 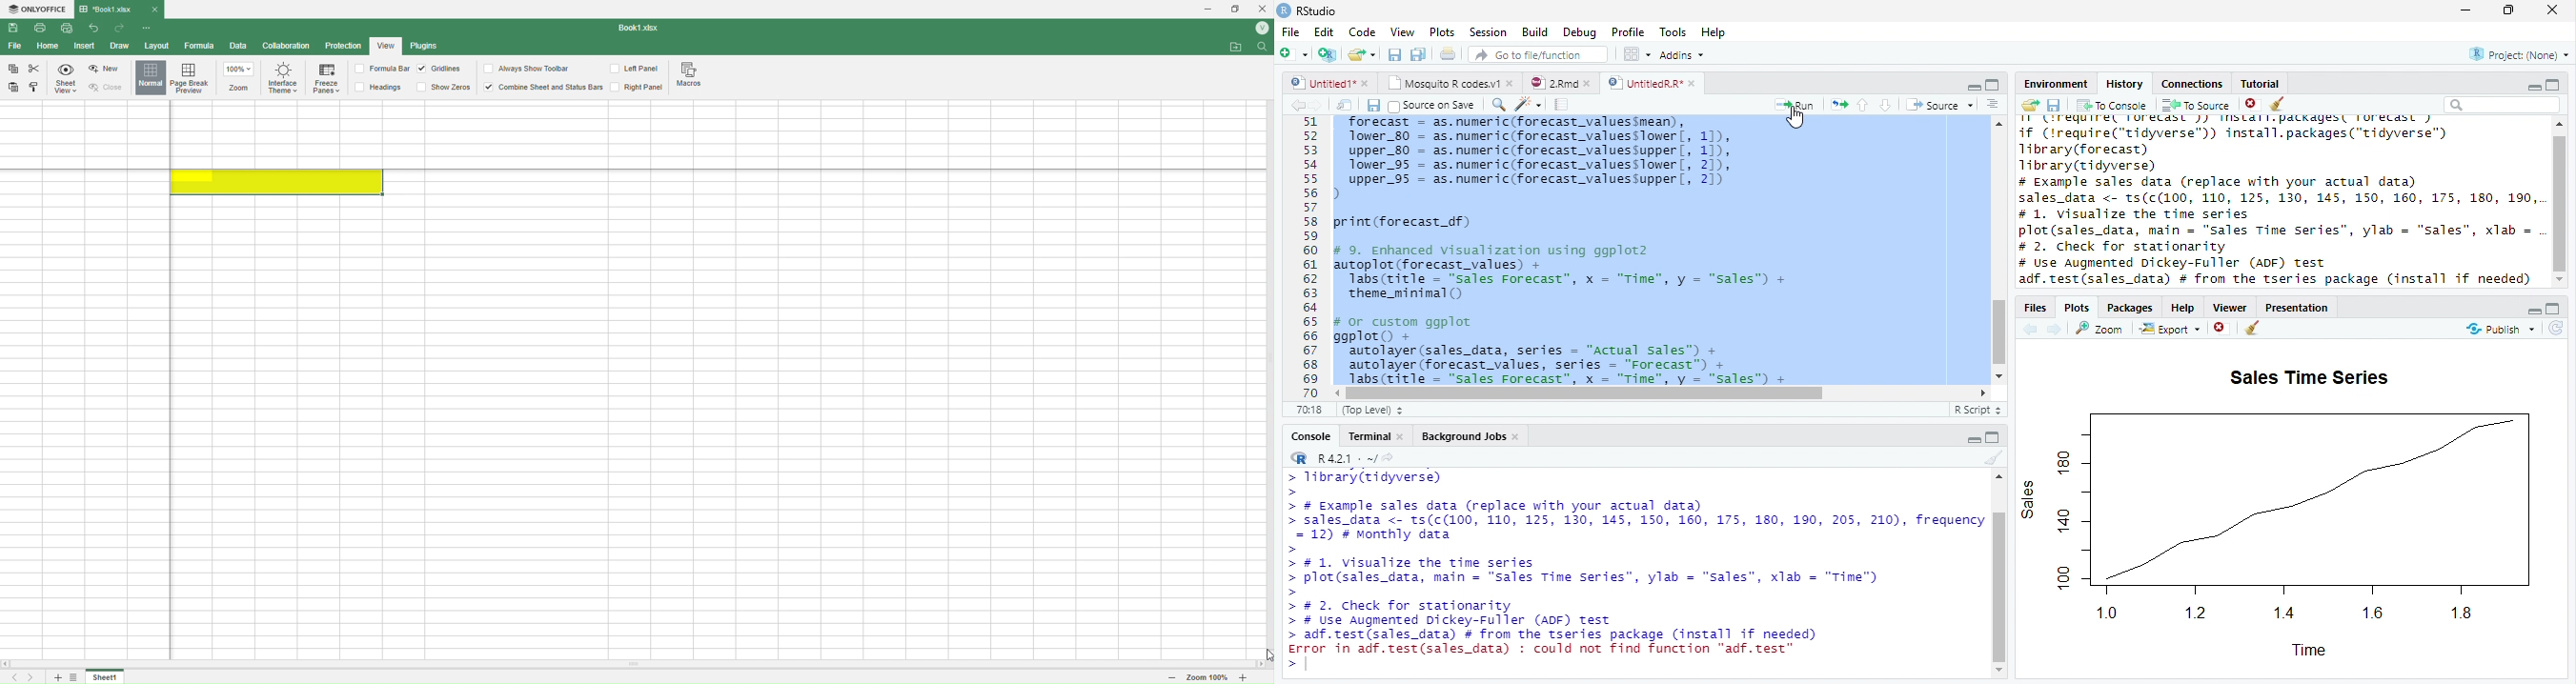 What do you see at coordinates (1263, 49) in the screenshot?
I see `Find` at bounding box center [1263, 49].